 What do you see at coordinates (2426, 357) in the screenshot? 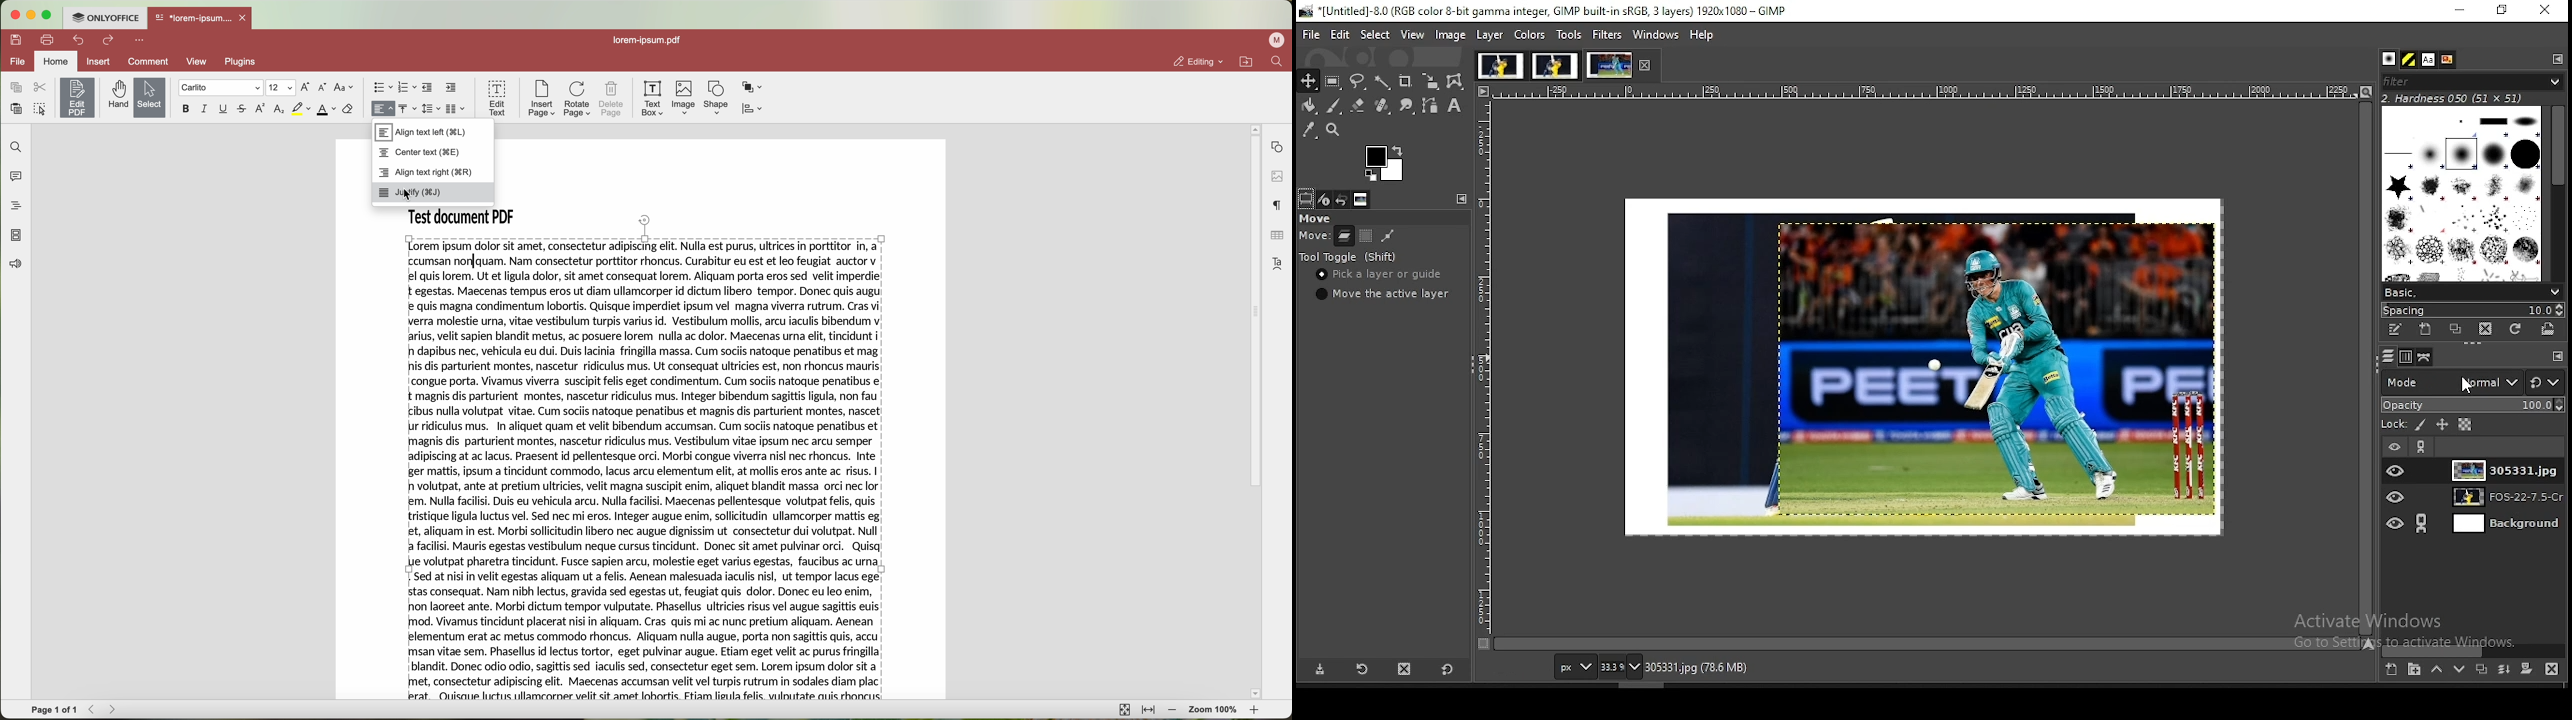
I see `paths` at bounding box center [2426, 357].